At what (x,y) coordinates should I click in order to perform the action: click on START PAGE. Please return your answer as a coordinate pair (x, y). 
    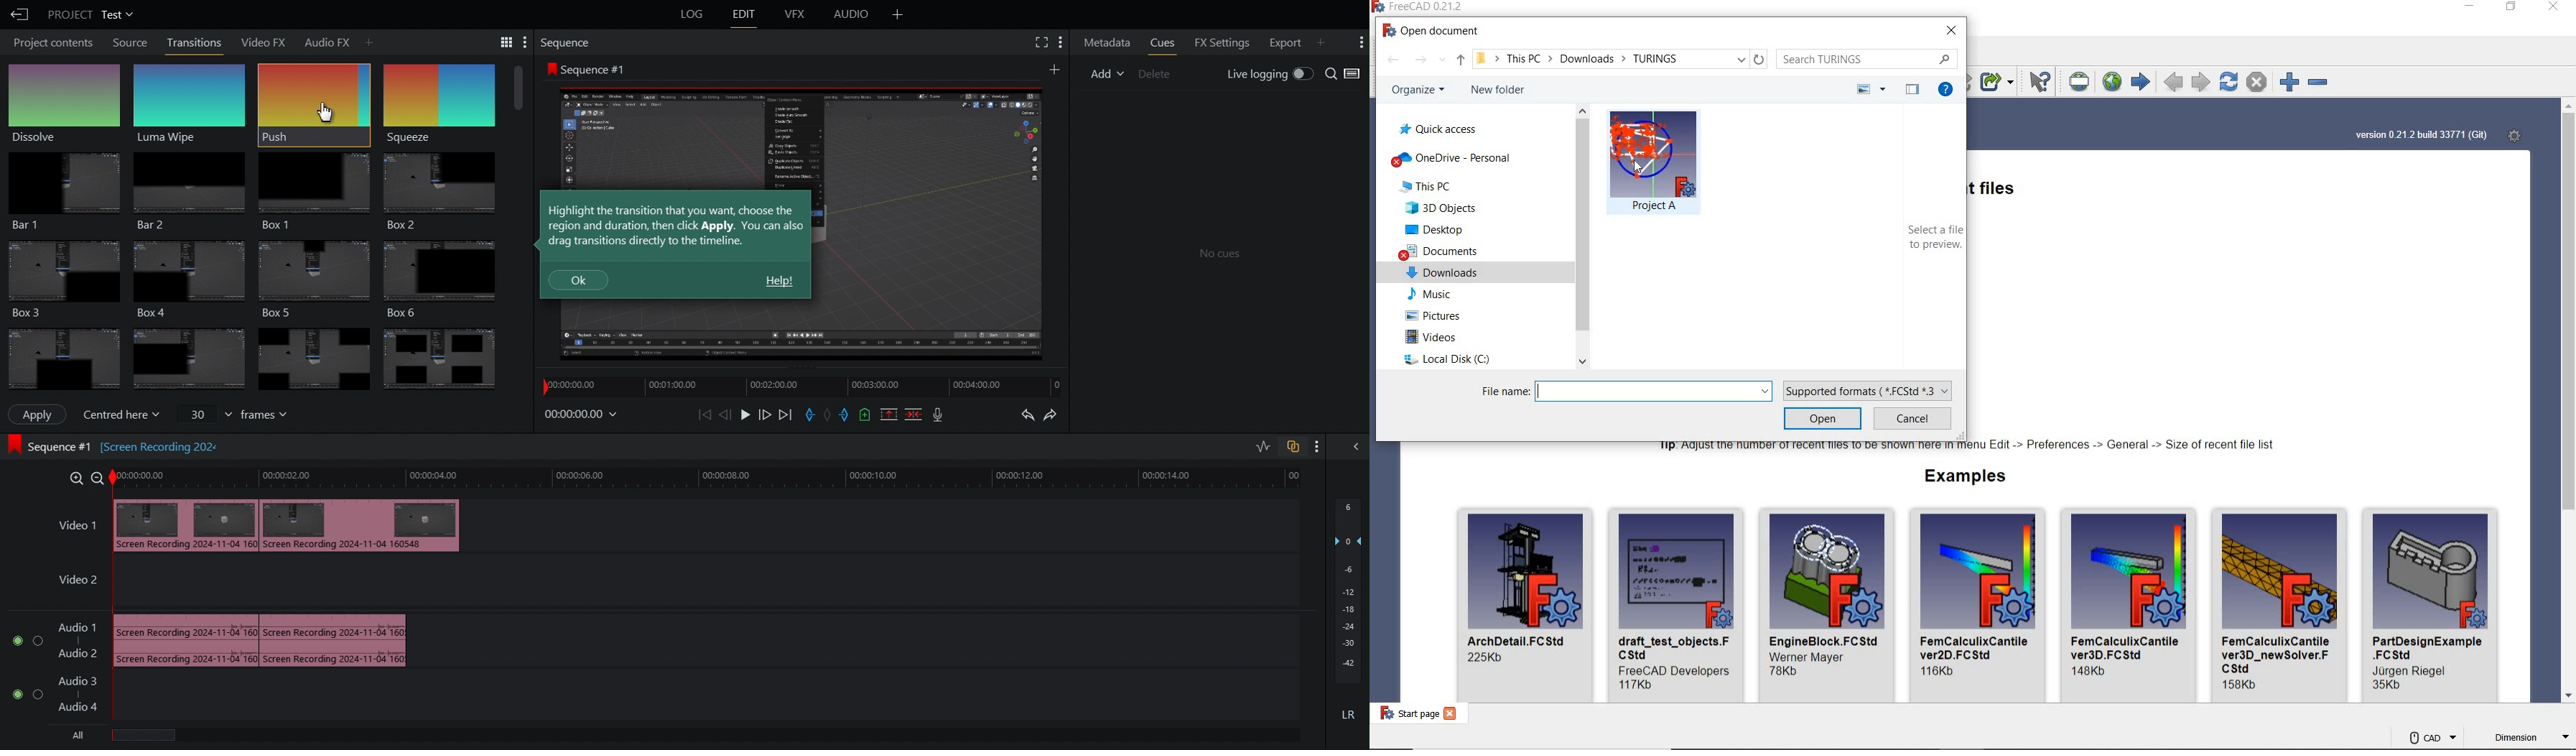
    Looking at the image, I should click on (1405, 713).